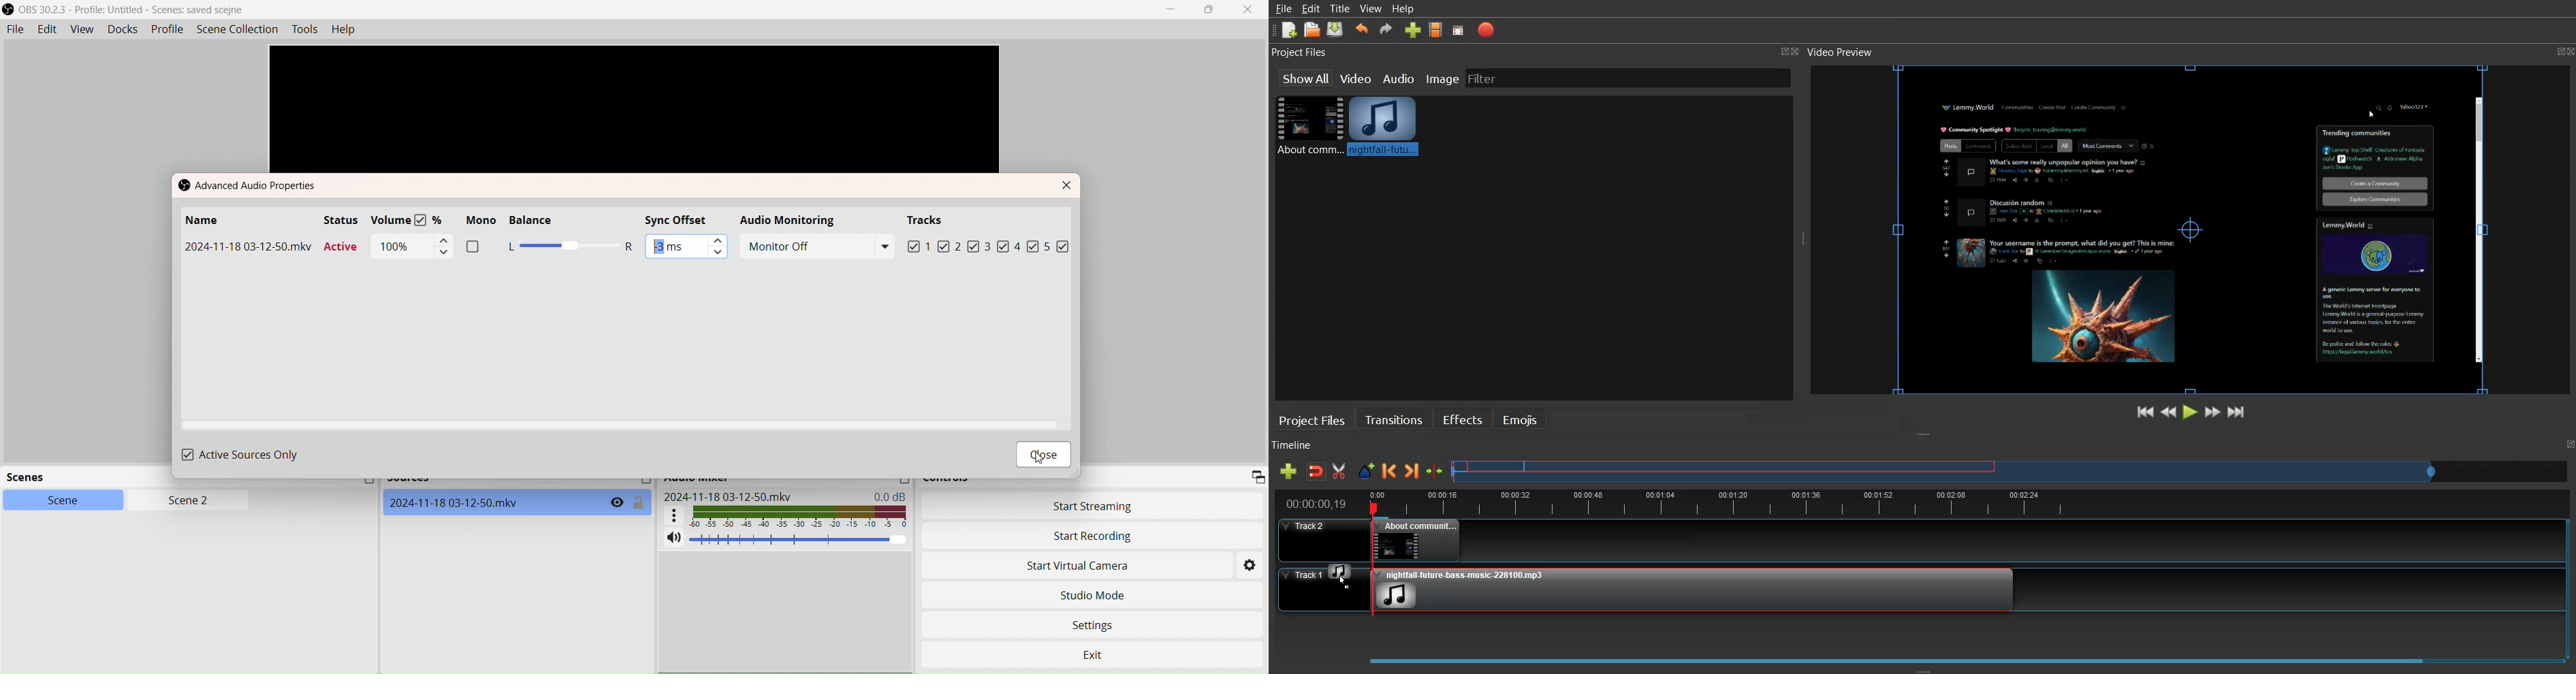  Describe the element at coordinates (1045, 457) in the screenshot. I see `Close` at that location.